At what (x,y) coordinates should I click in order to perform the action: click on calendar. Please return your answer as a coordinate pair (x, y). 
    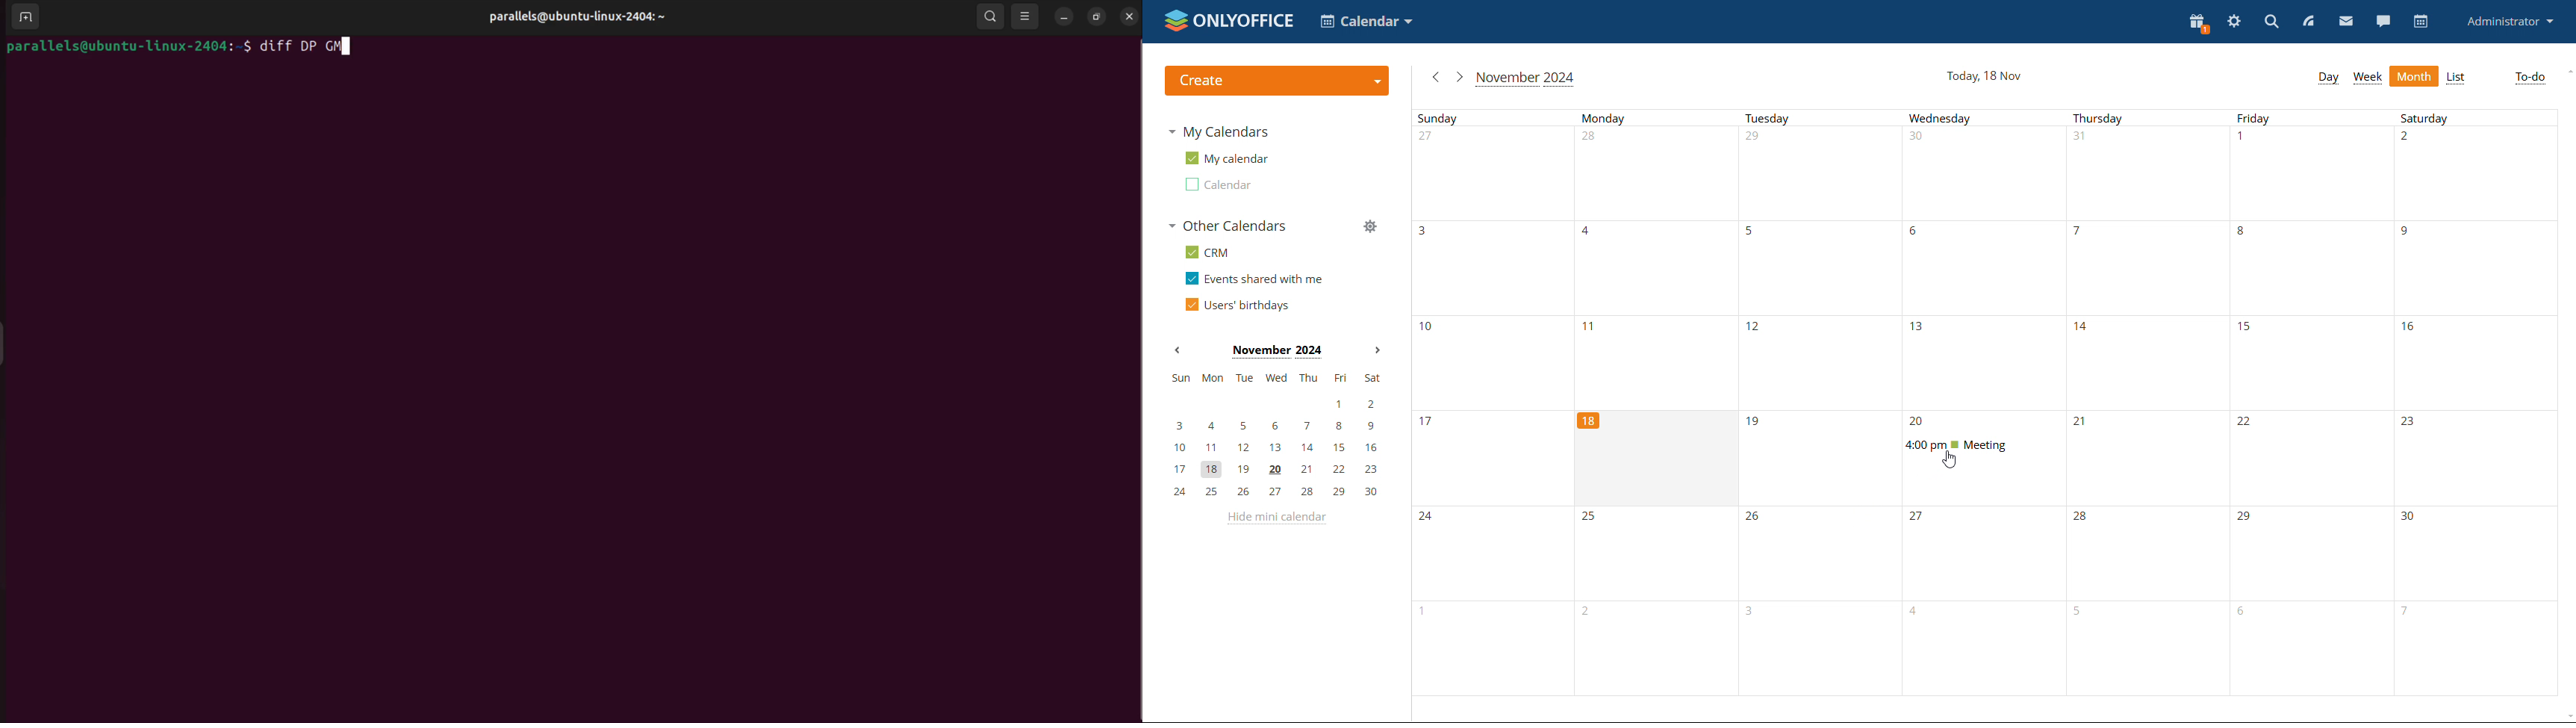
    Looking at the image, I should click on (1218, 184).